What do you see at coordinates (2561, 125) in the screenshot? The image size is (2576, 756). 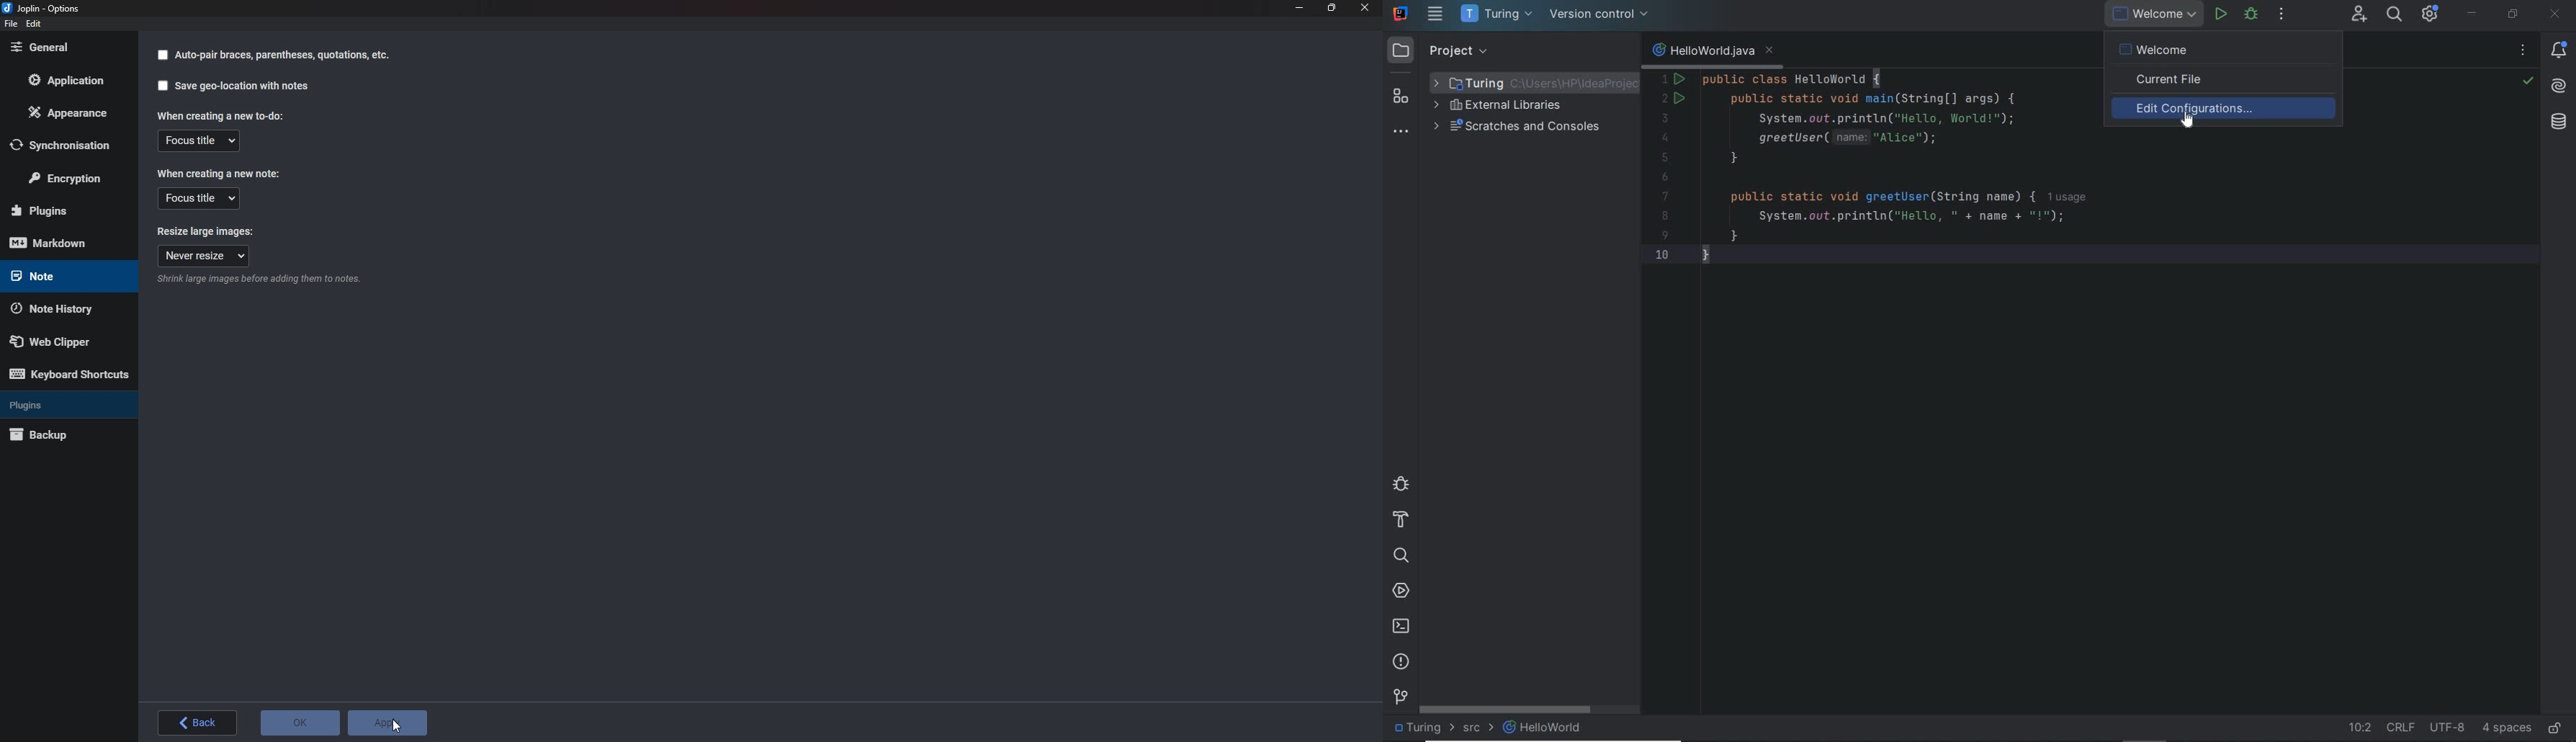 I see `Database` at bounding box center [2561, 125].